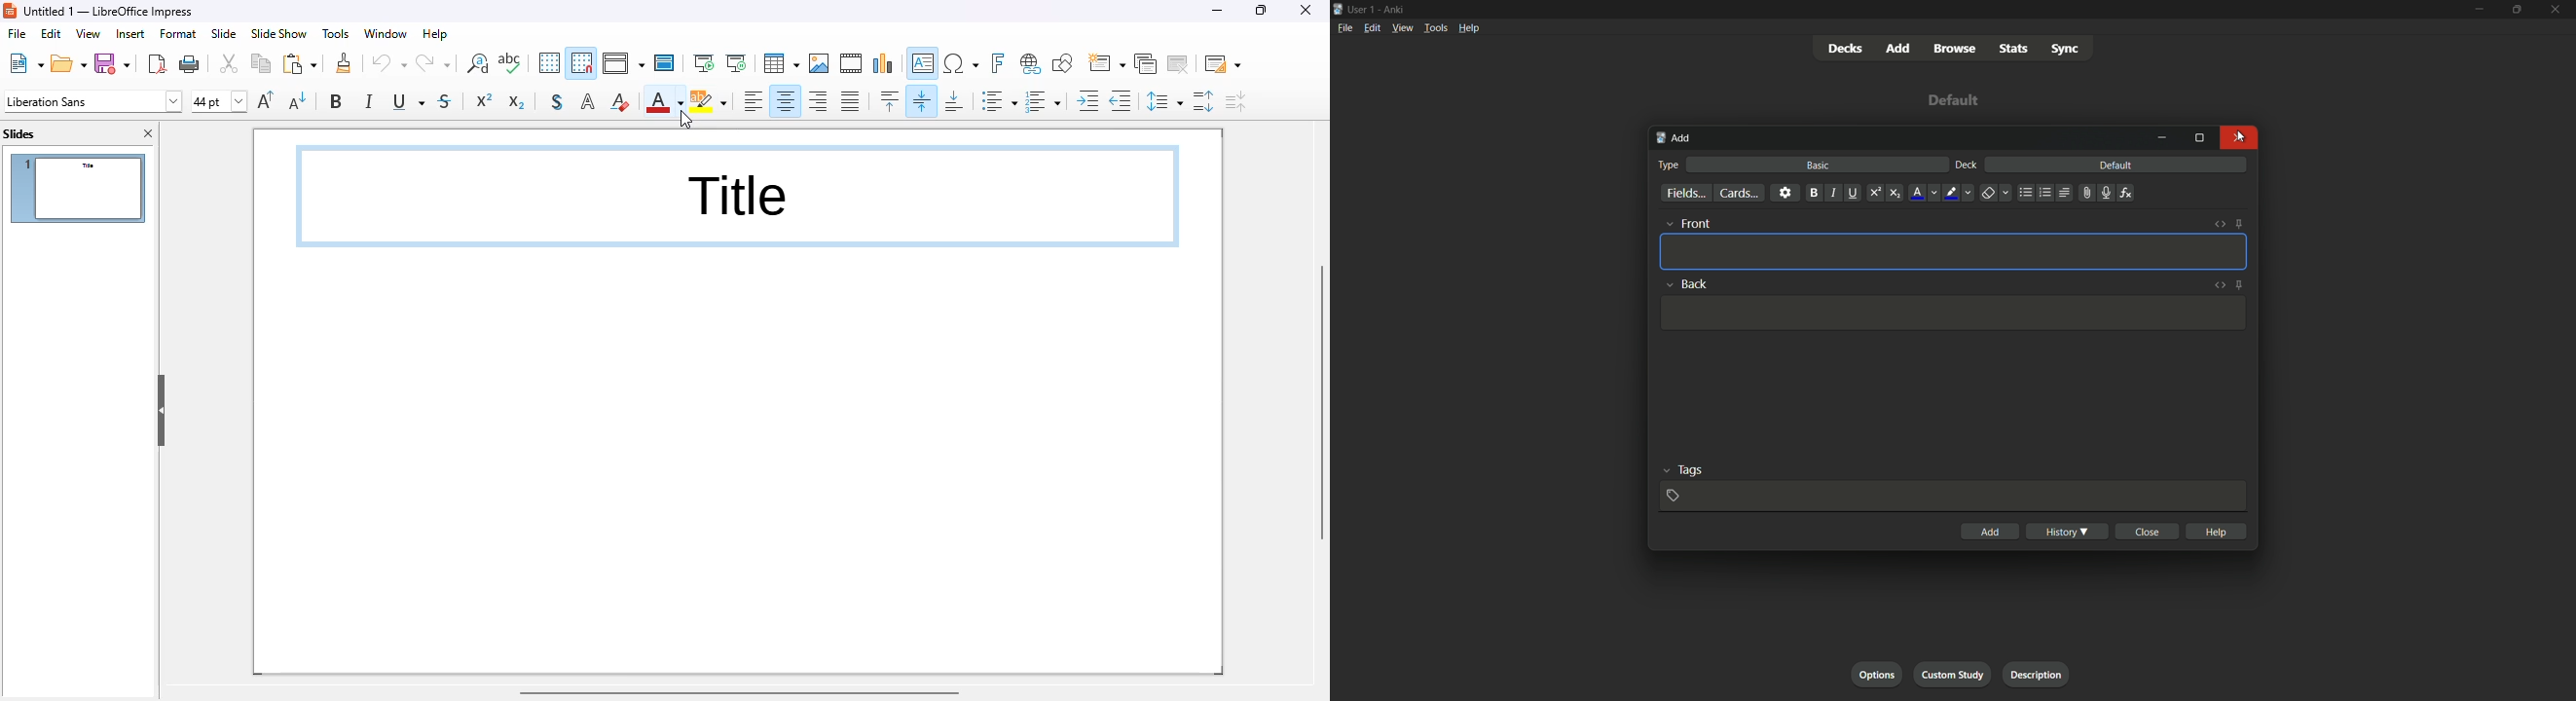 The image size is (2576, 728). I want to click on minimize, so click(2164, 139).